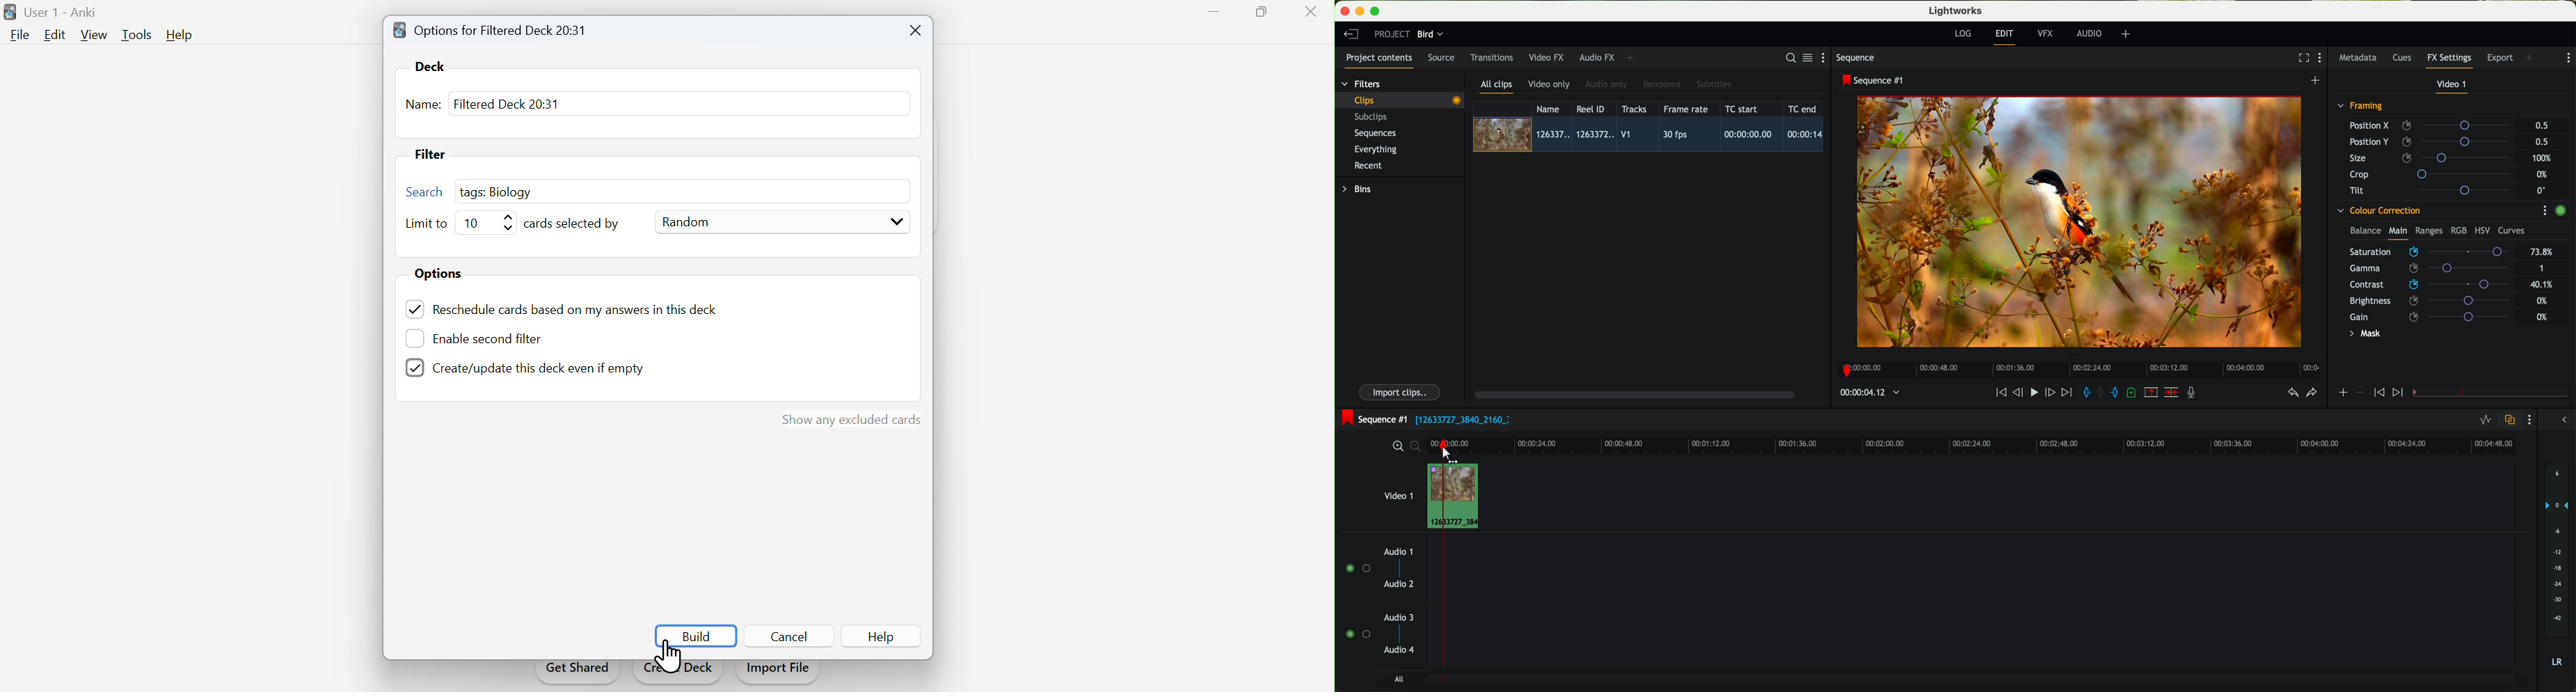 This screenshot has height=700, width=2576. Describe the element at coordinates (506, 103) in the screenshot. I see `Filtered deck 20: 31` at that location.